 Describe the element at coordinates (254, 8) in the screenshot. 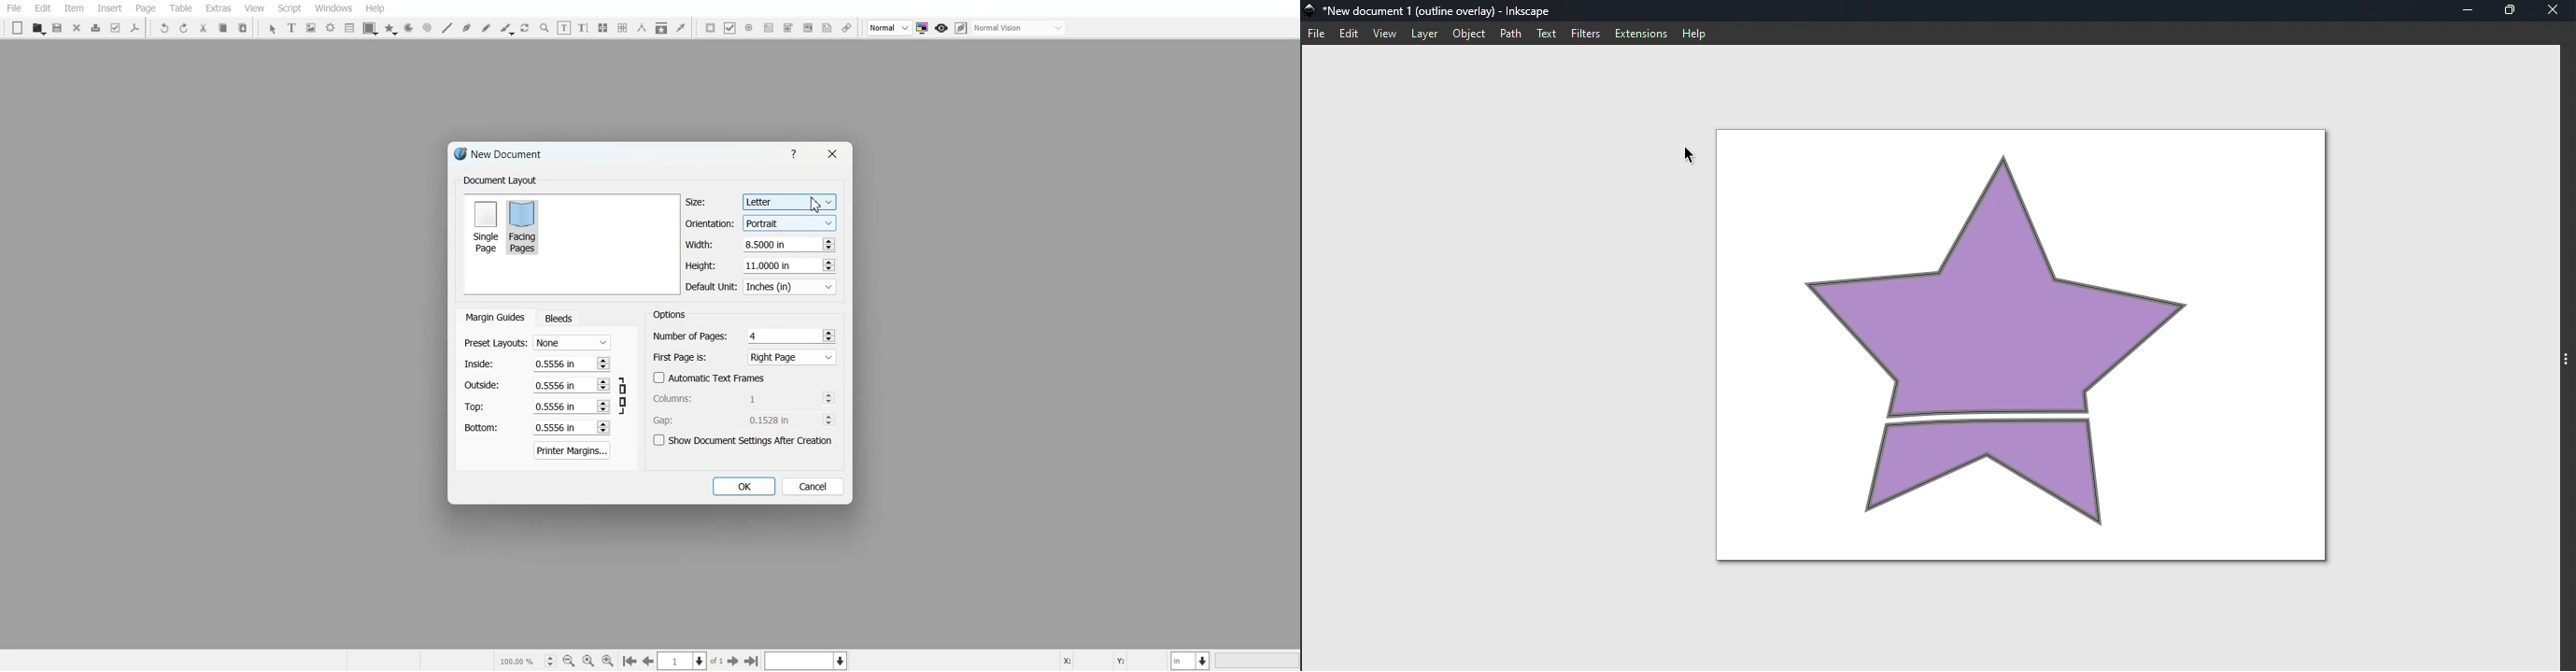

I see `View` at that location.